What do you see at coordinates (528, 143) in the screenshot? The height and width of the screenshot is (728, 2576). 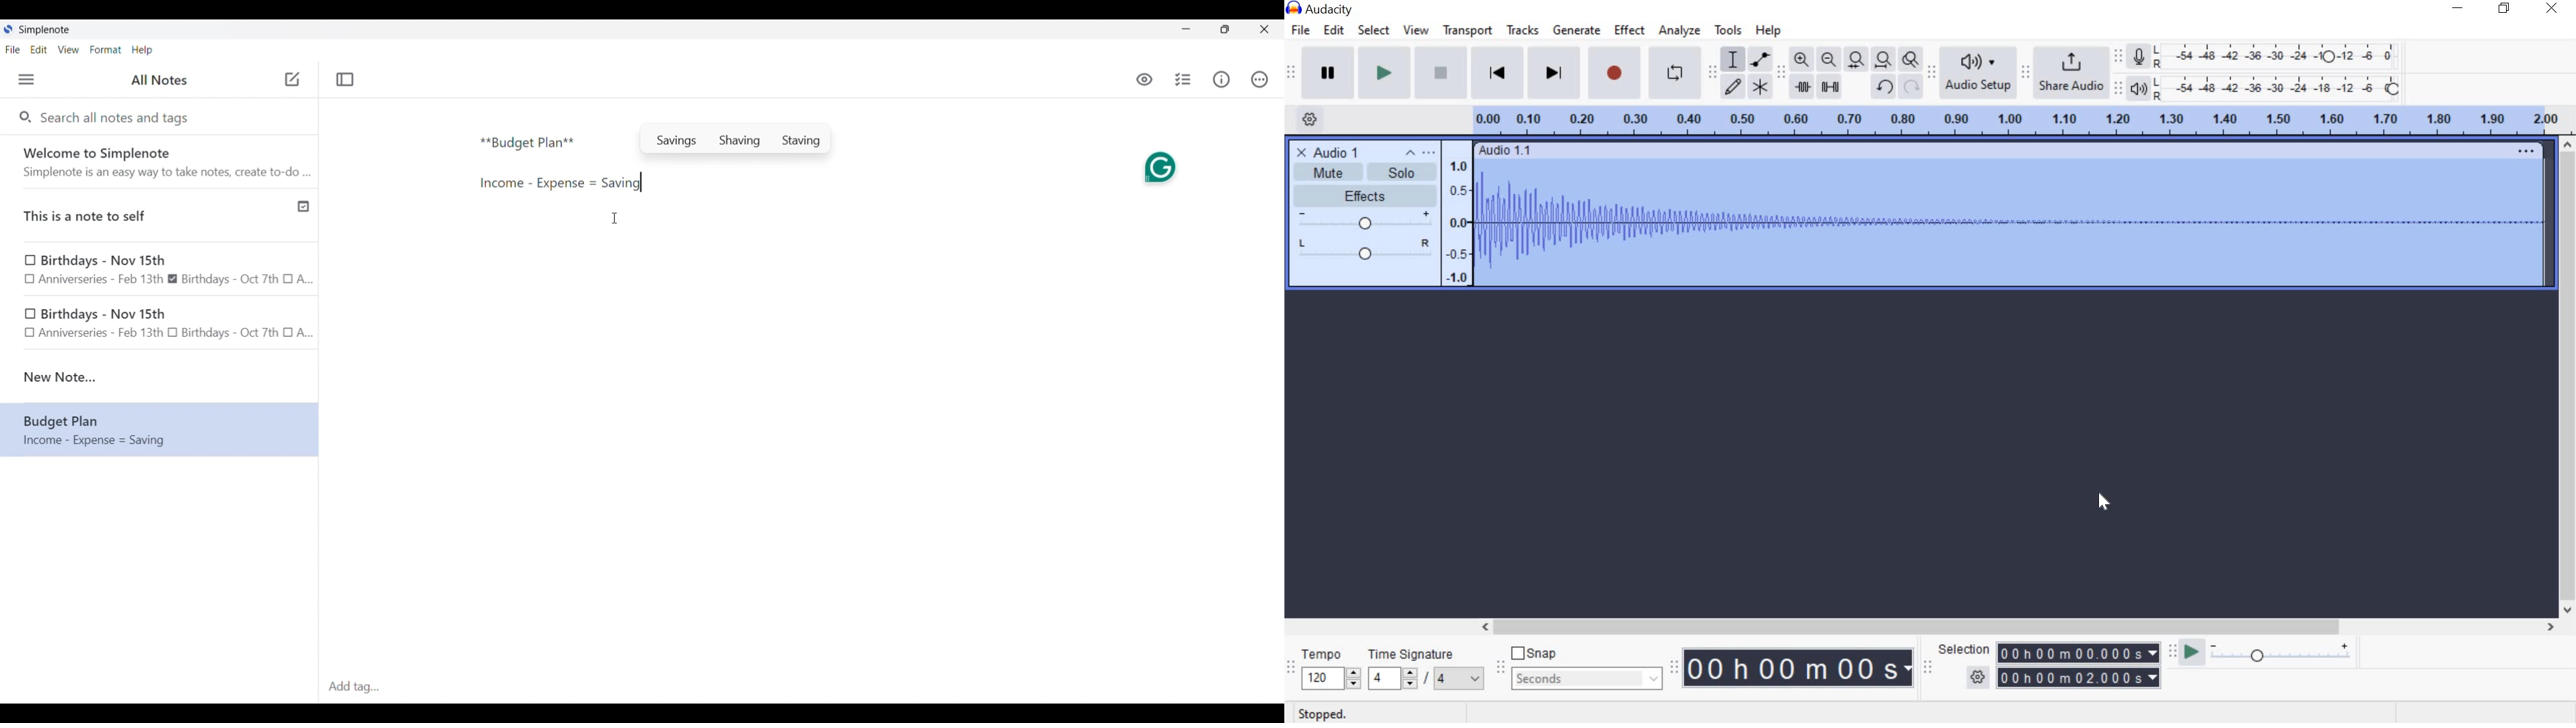 I see `Text typed in` at bounding box center [528, 143].